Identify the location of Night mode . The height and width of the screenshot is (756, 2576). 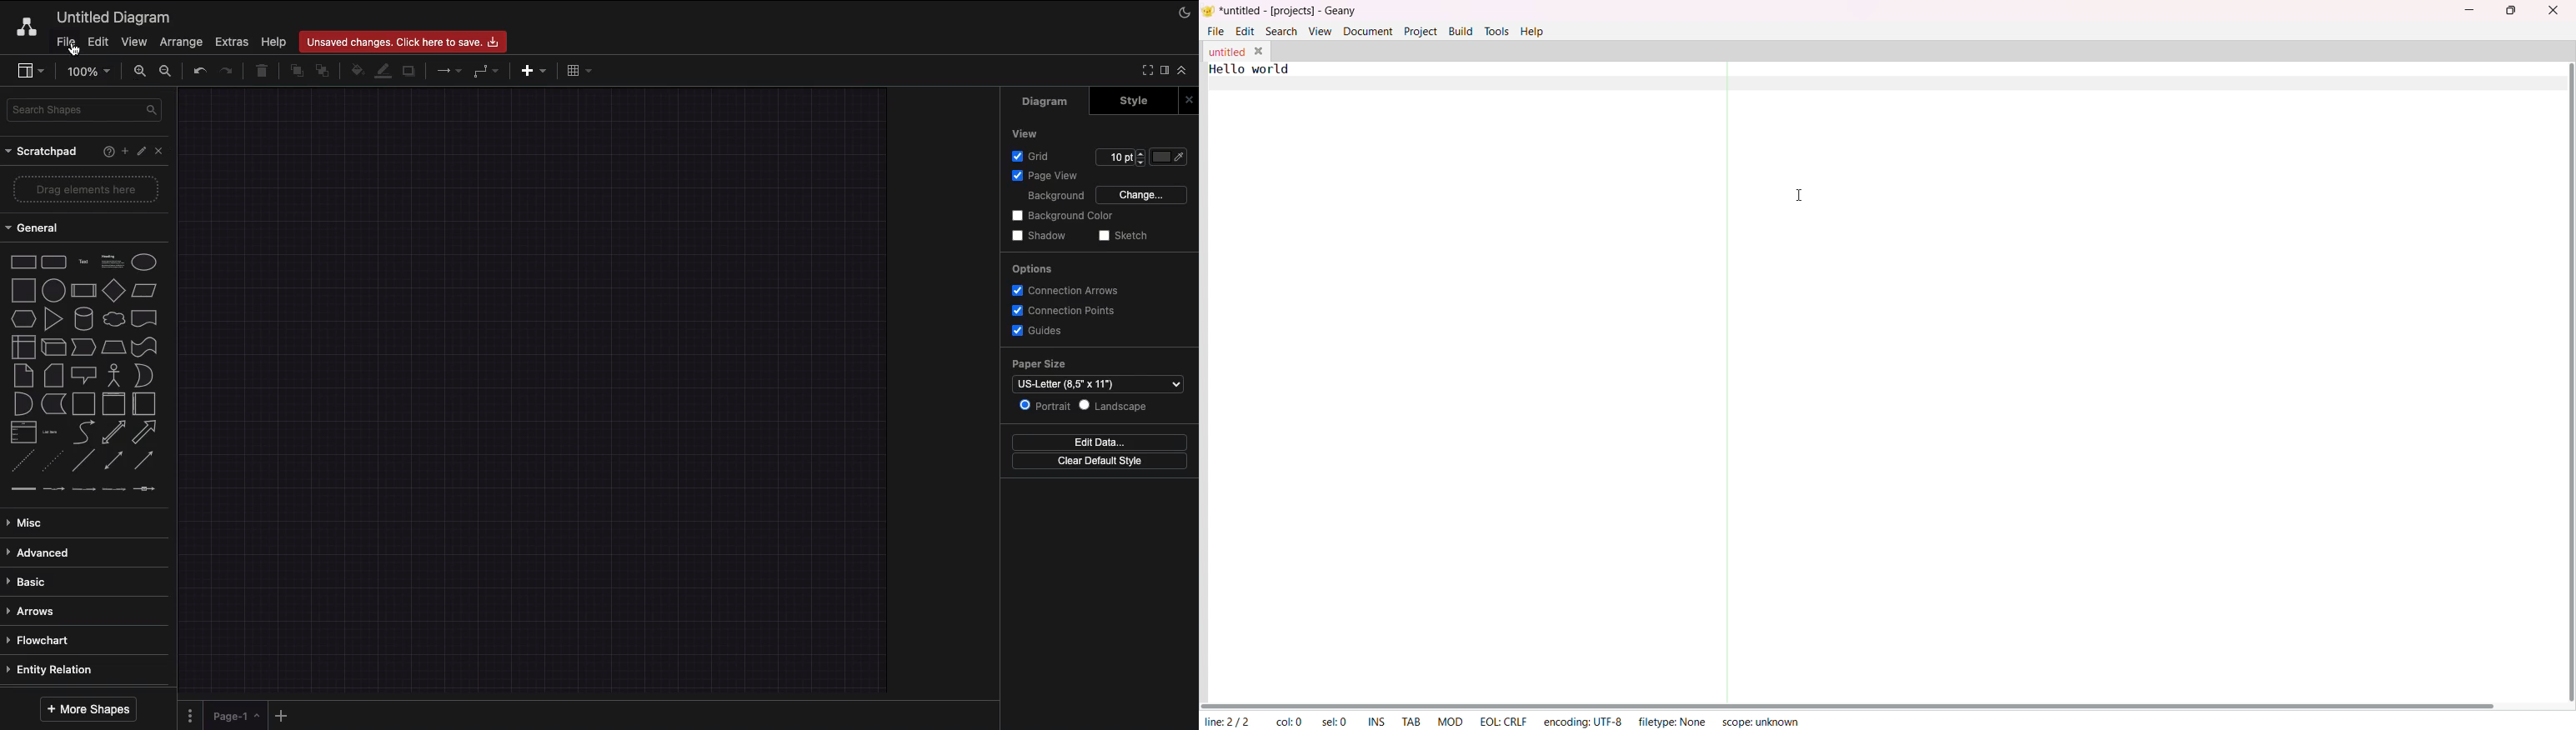
(1185, 11).